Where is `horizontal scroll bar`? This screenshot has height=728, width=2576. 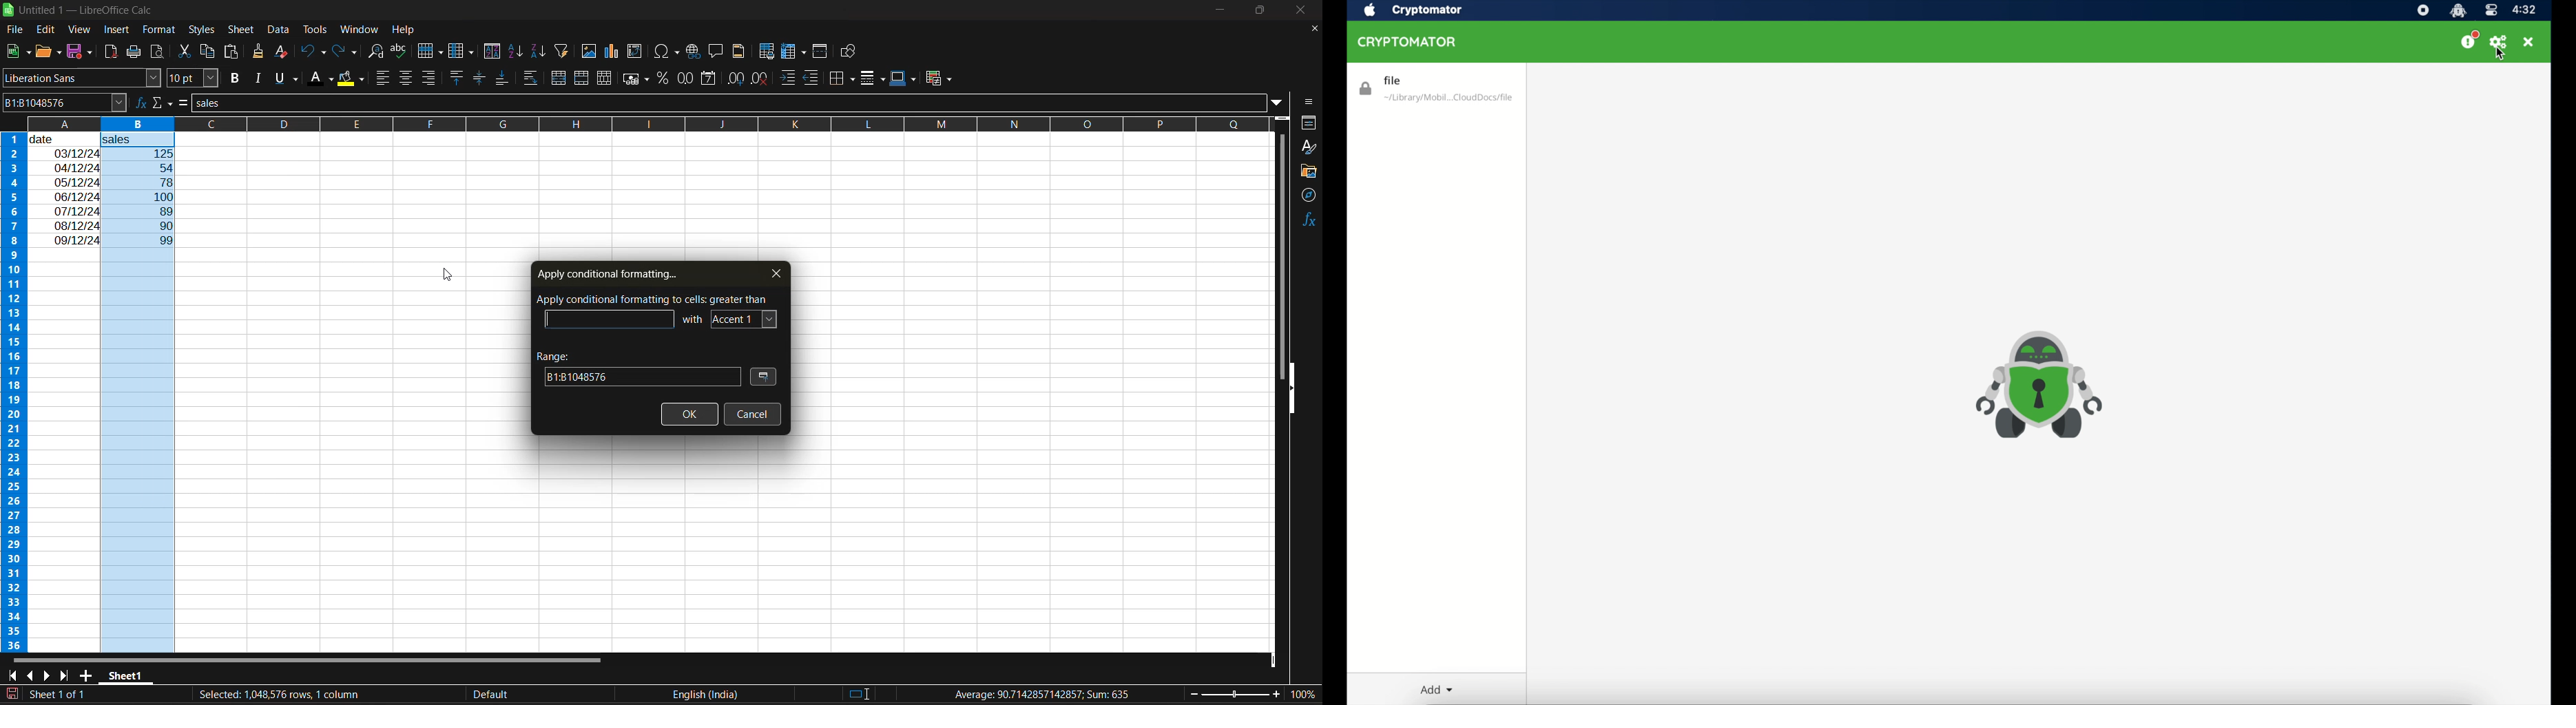 horizontal scroll bar is located at coordinates (312, 659).